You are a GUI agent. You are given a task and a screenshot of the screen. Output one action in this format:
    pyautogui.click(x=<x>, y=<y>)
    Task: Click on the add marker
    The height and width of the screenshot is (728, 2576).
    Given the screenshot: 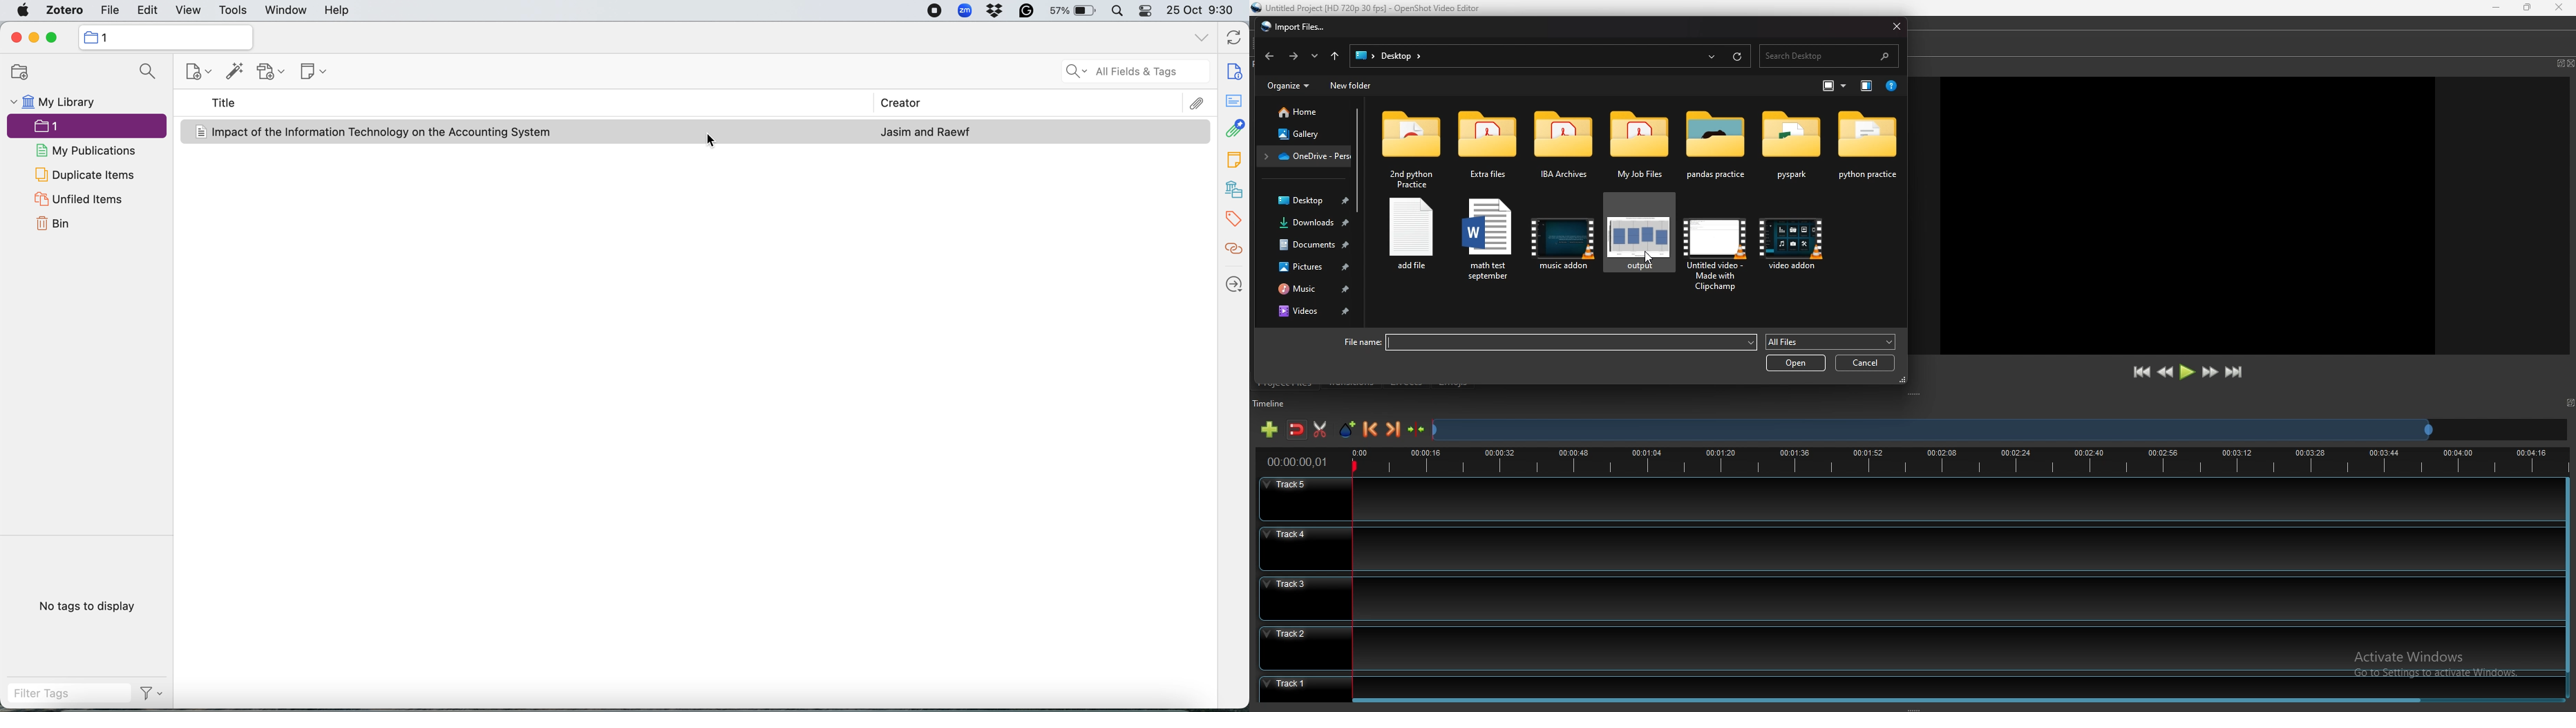 What is the action you would take?
    pyautogui.click(x=1349, y=429)
    